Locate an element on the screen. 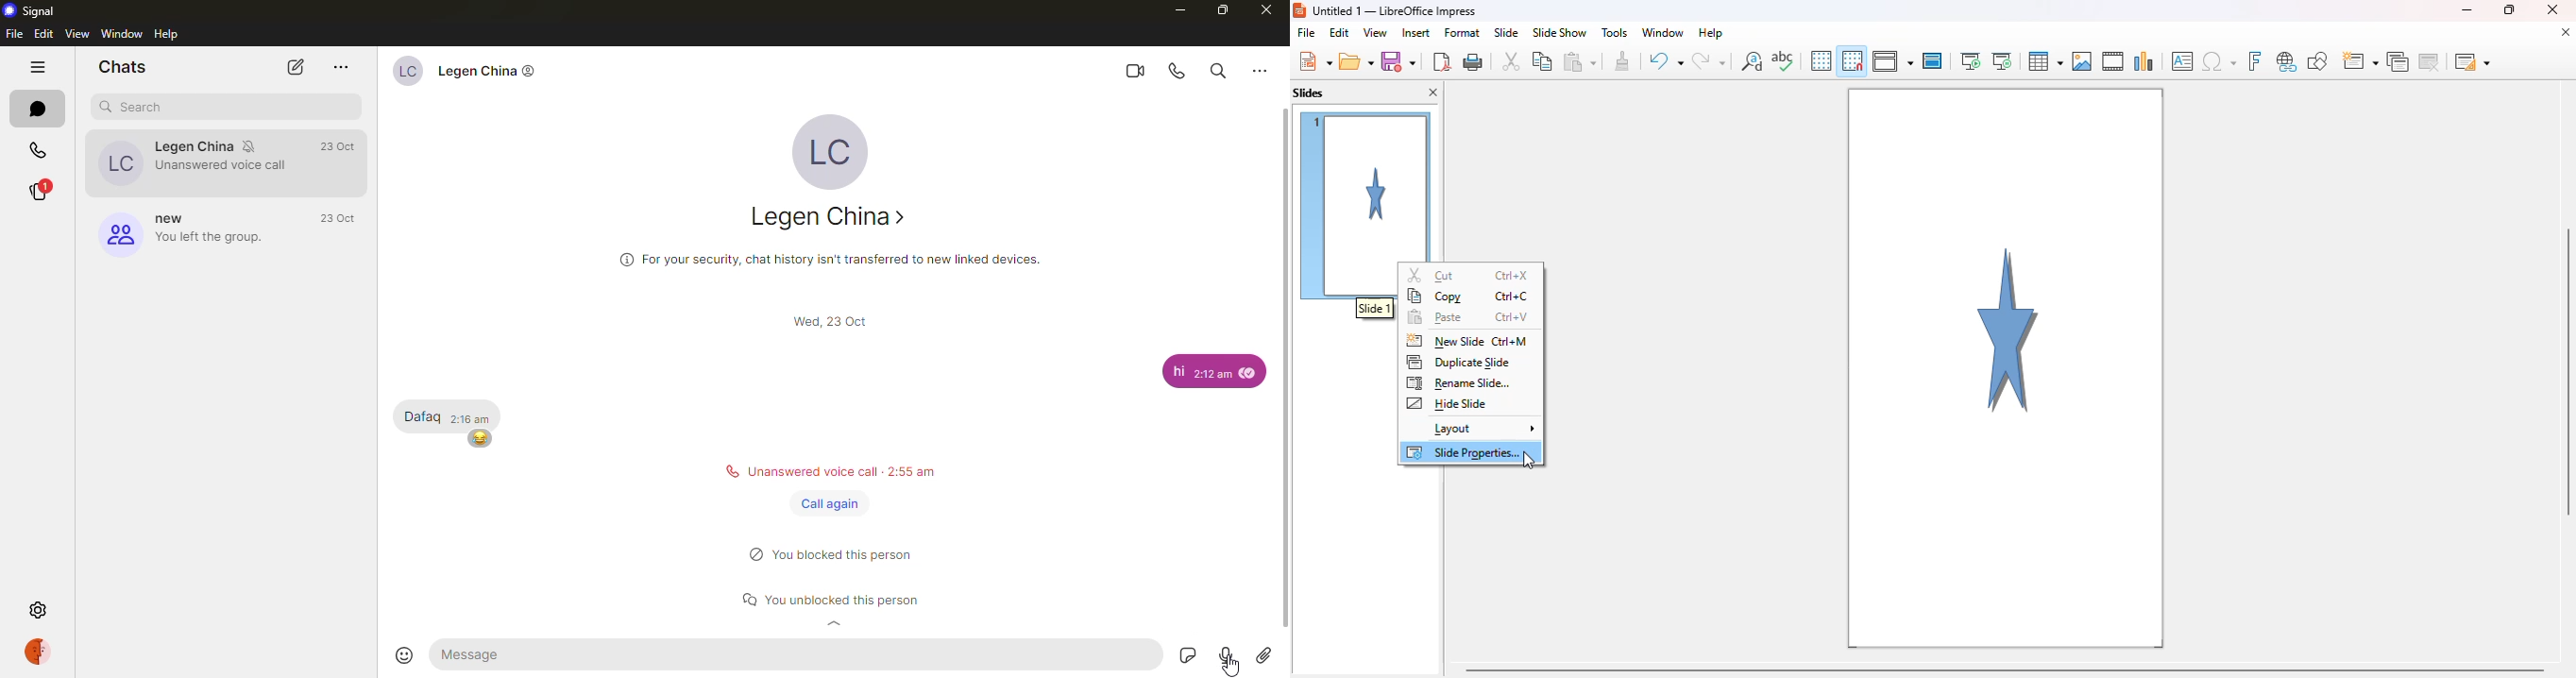 The height and width of the screenshot is (700, 2576). duplicate slide is located at coordinates (2397, 61).